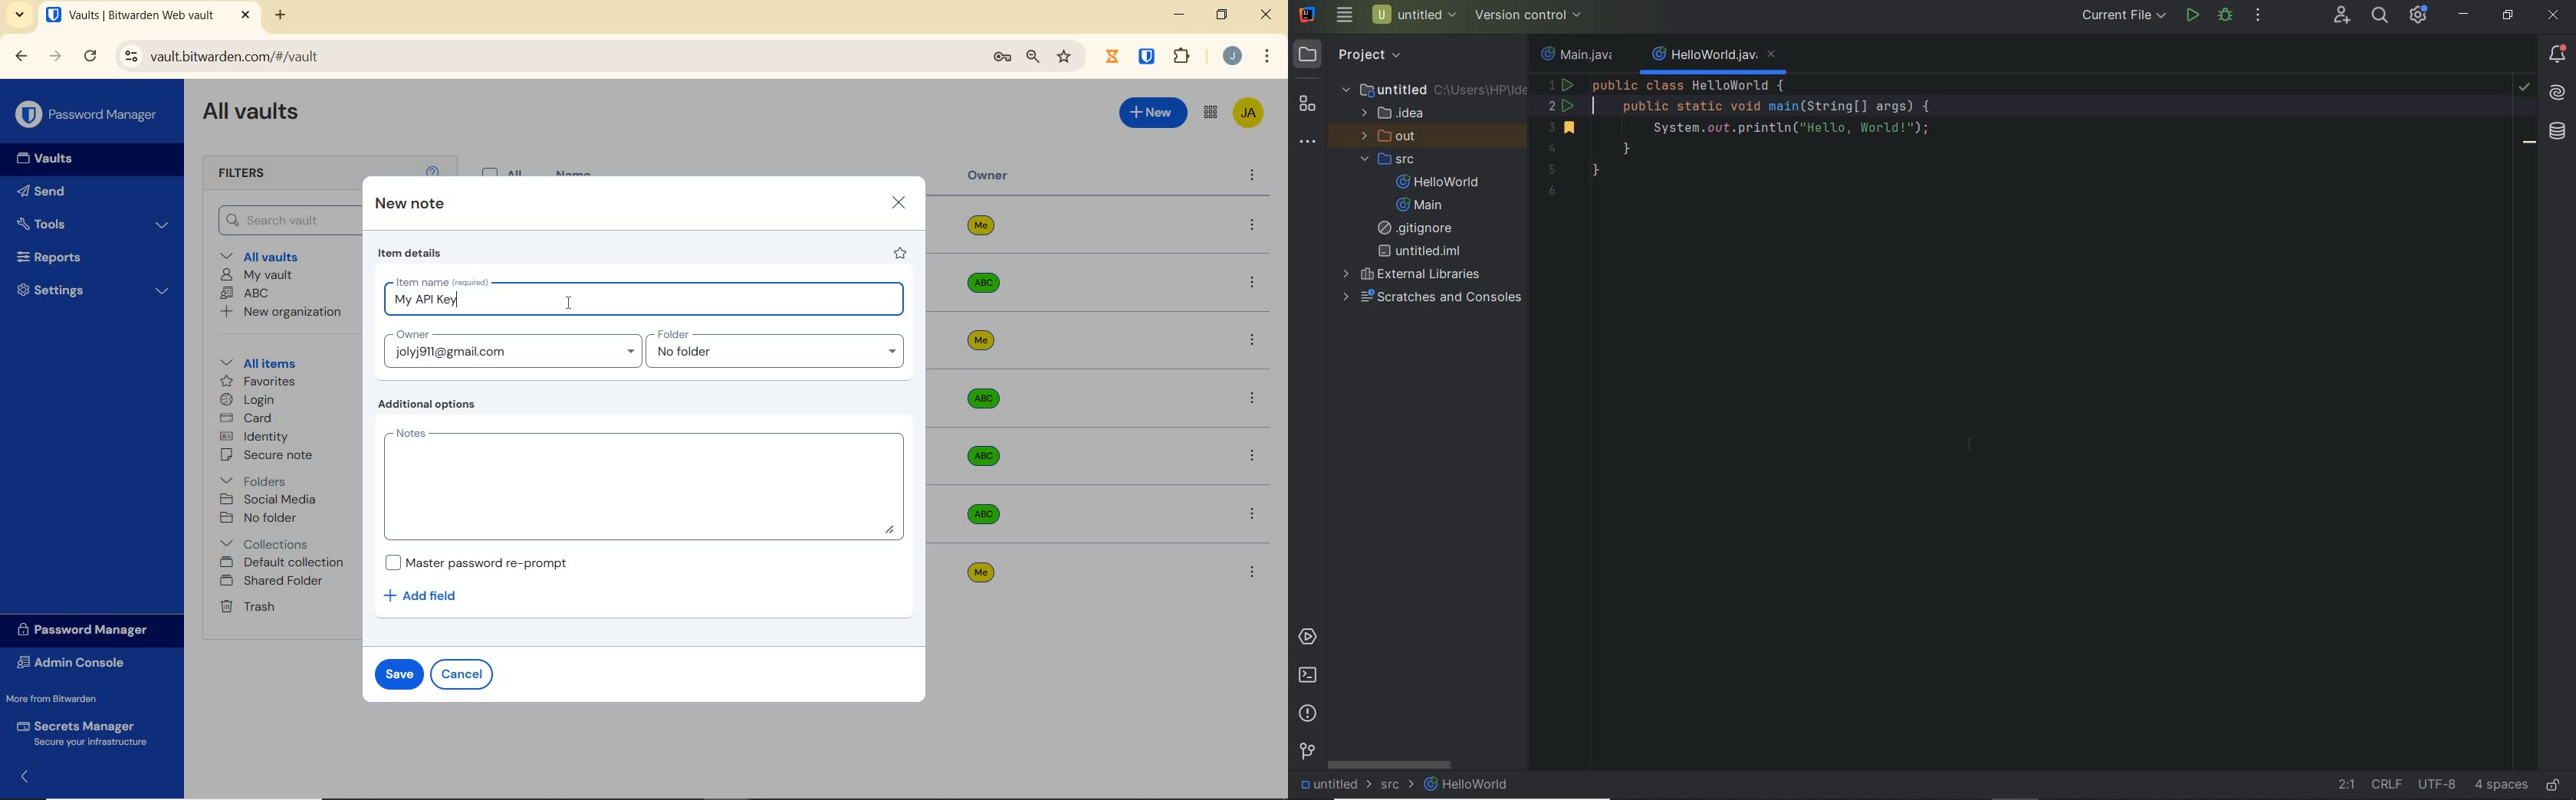  I want to click on Collections, so click(268, 541).